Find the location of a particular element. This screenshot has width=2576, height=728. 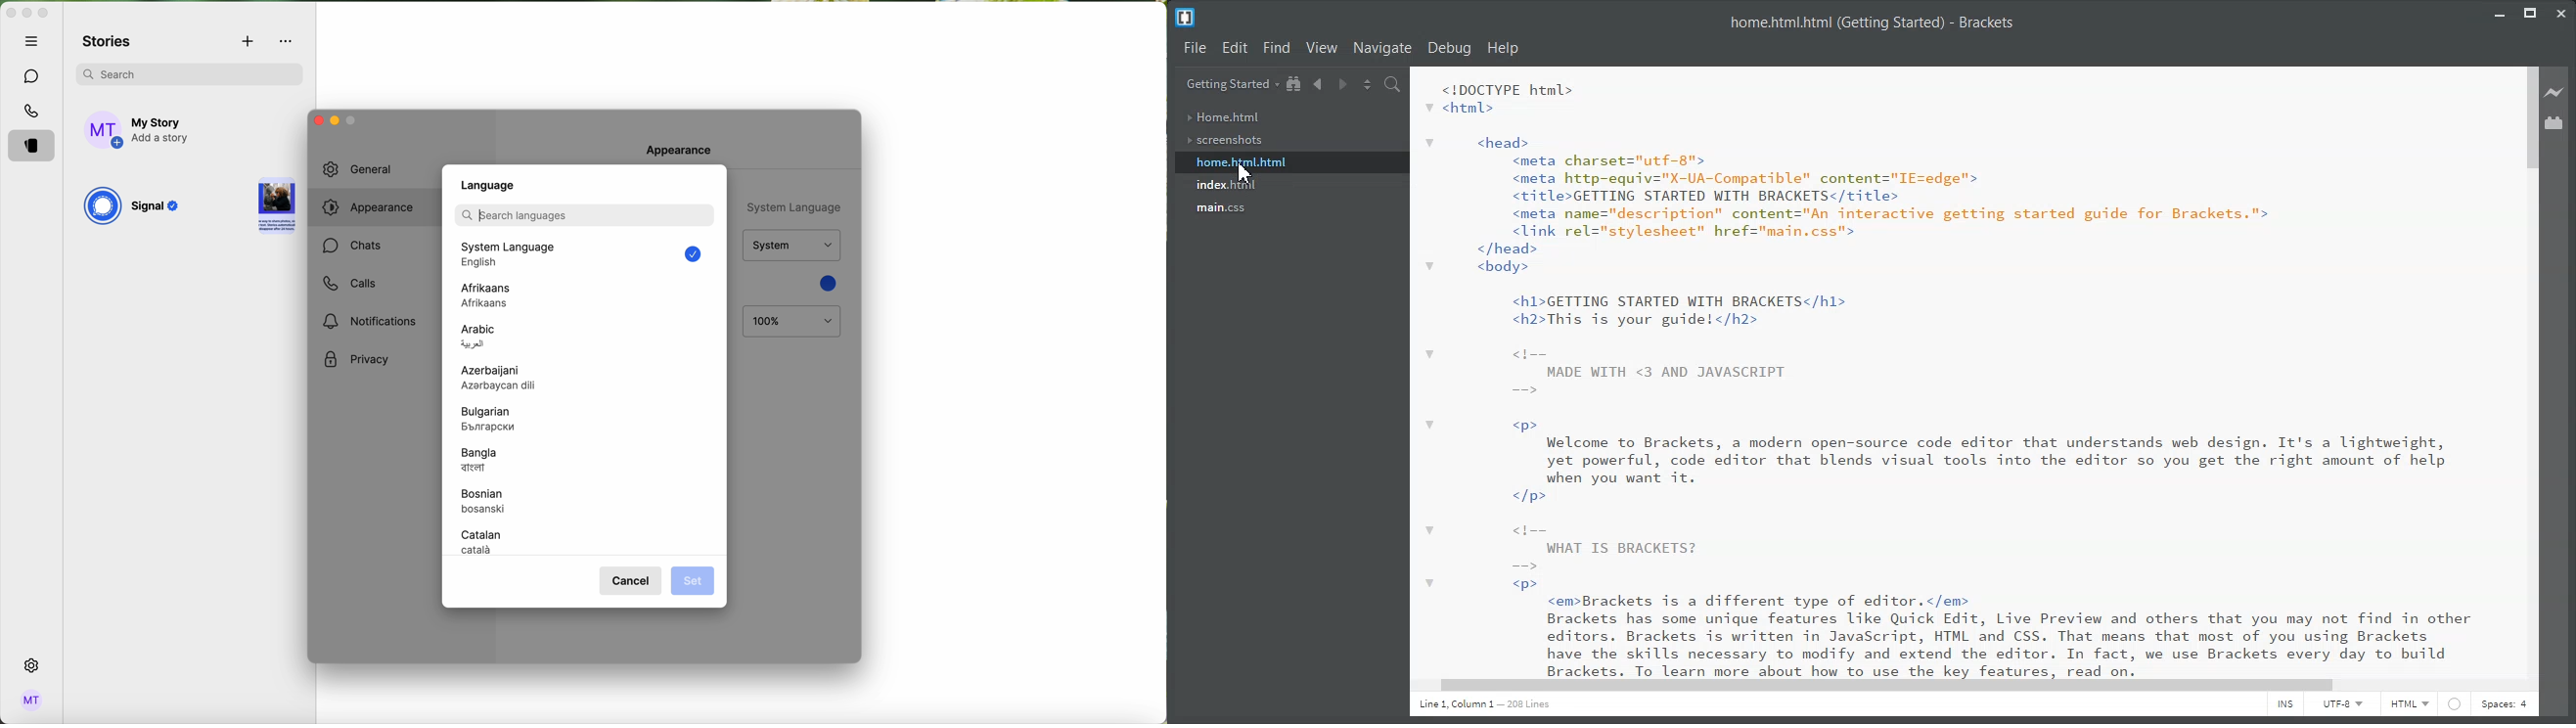

language is located at coordinates (489, 185).